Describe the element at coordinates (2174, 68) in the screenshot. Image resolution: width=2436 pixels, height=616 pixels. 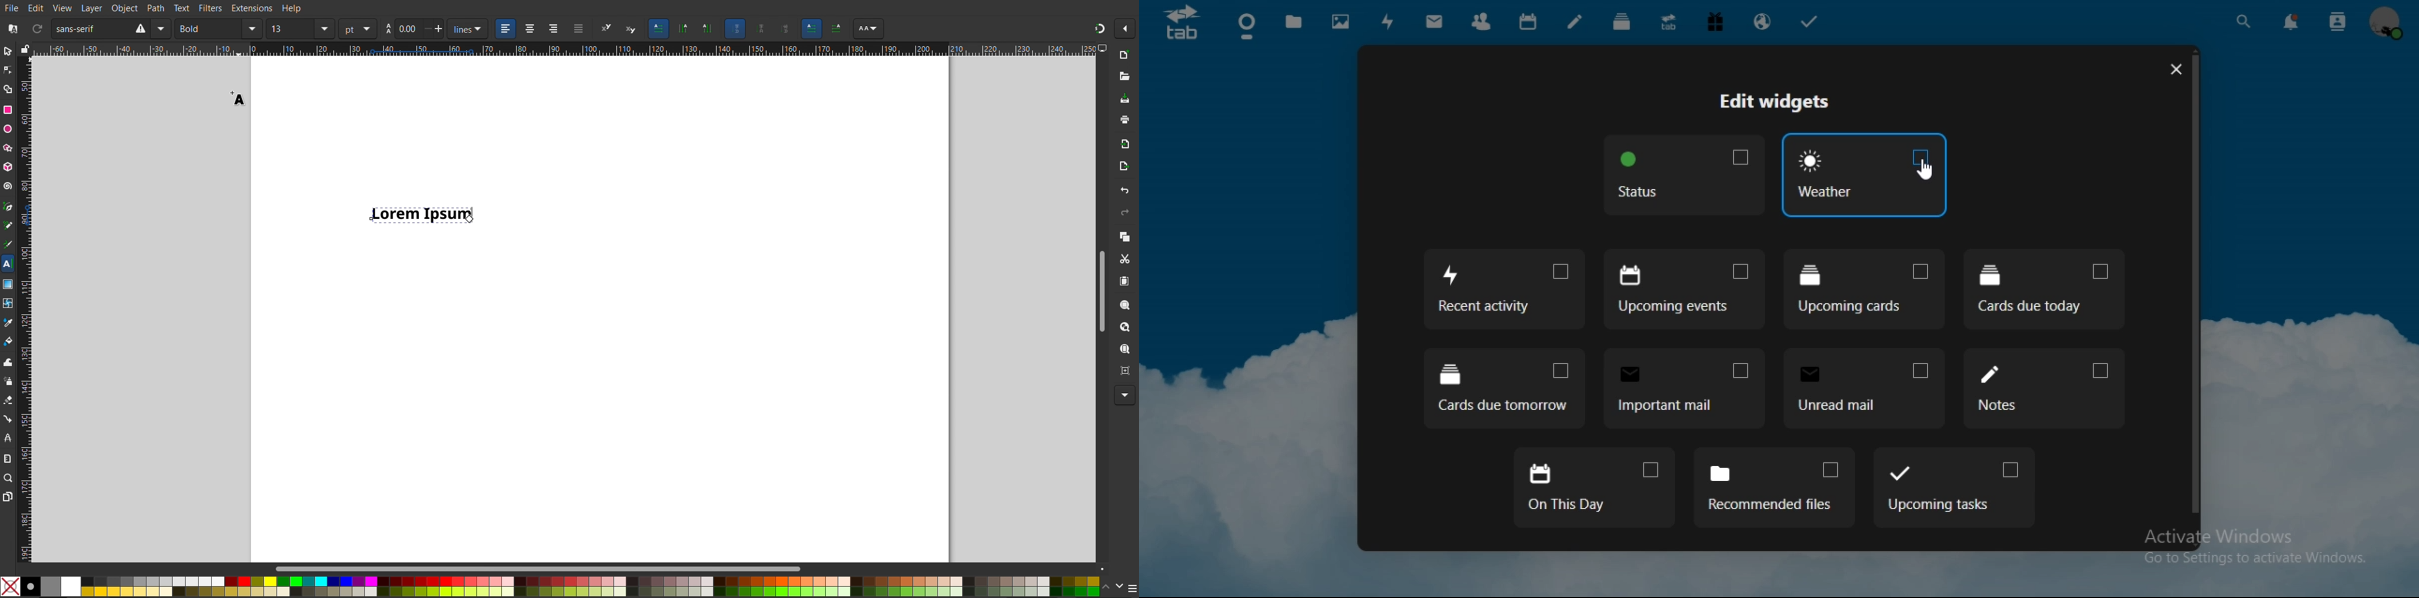
I see `close` at that location.